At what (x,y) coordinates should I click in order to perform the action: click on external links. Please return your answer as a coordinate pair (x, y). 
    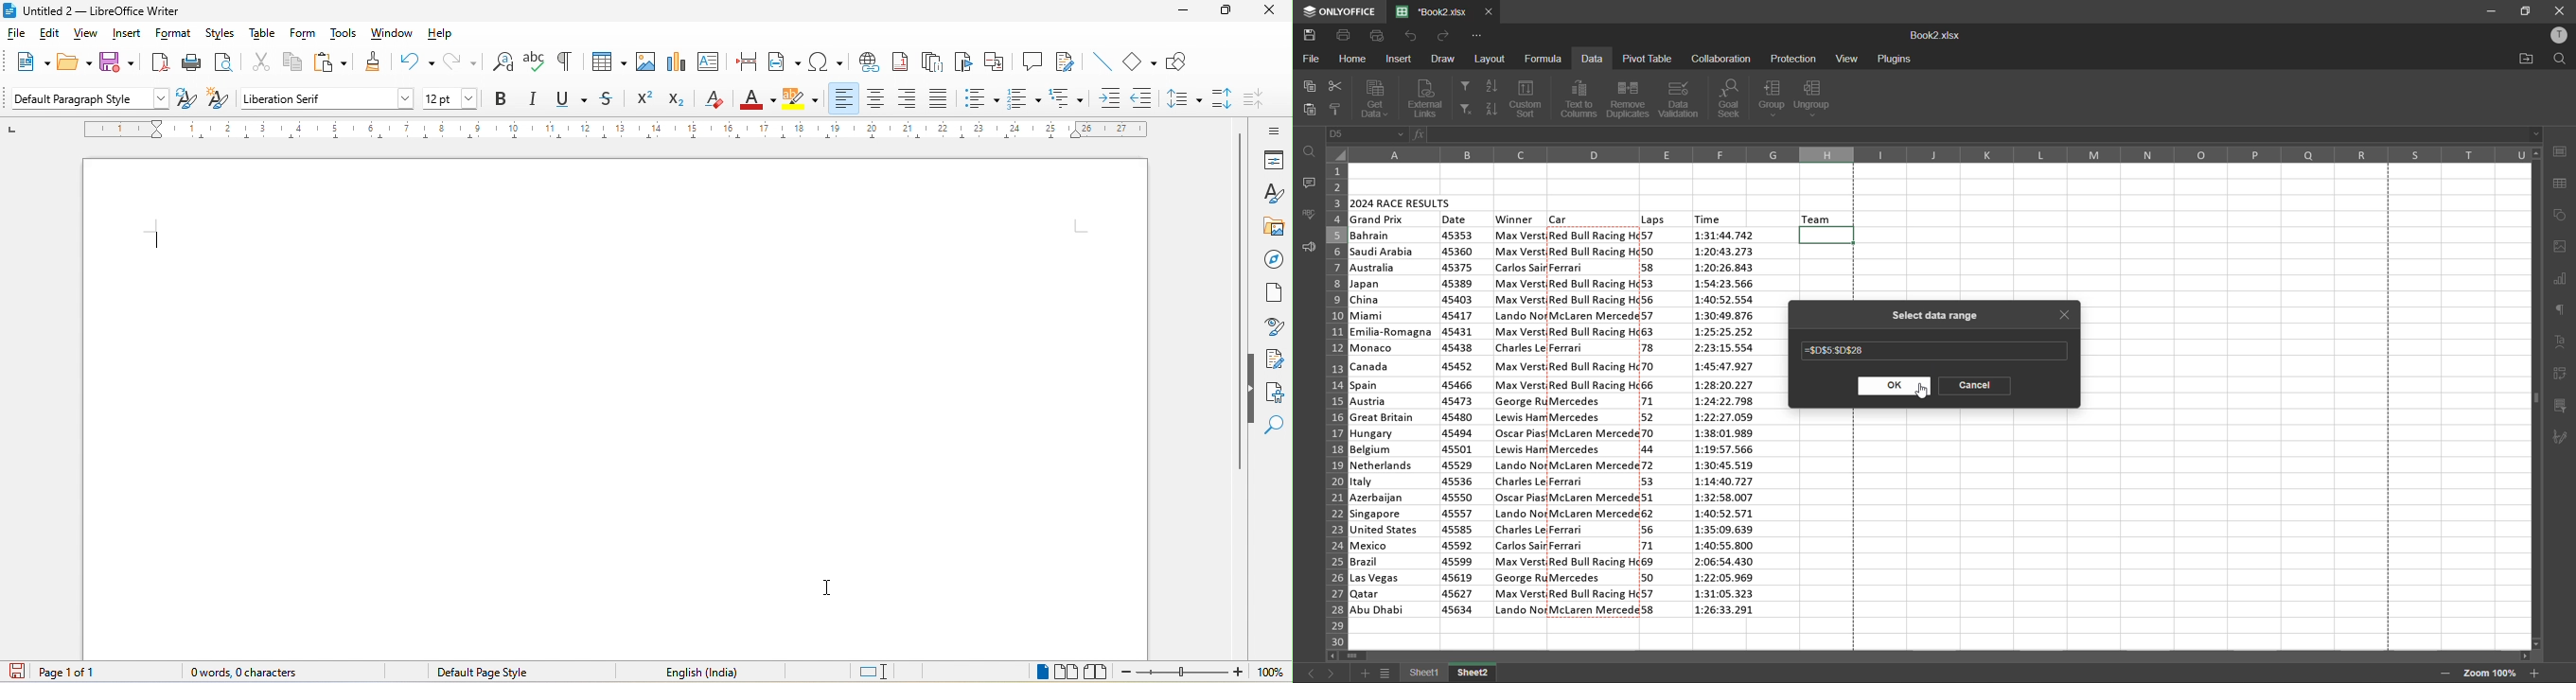
    Looking at the image, I should click on (1428, 98).